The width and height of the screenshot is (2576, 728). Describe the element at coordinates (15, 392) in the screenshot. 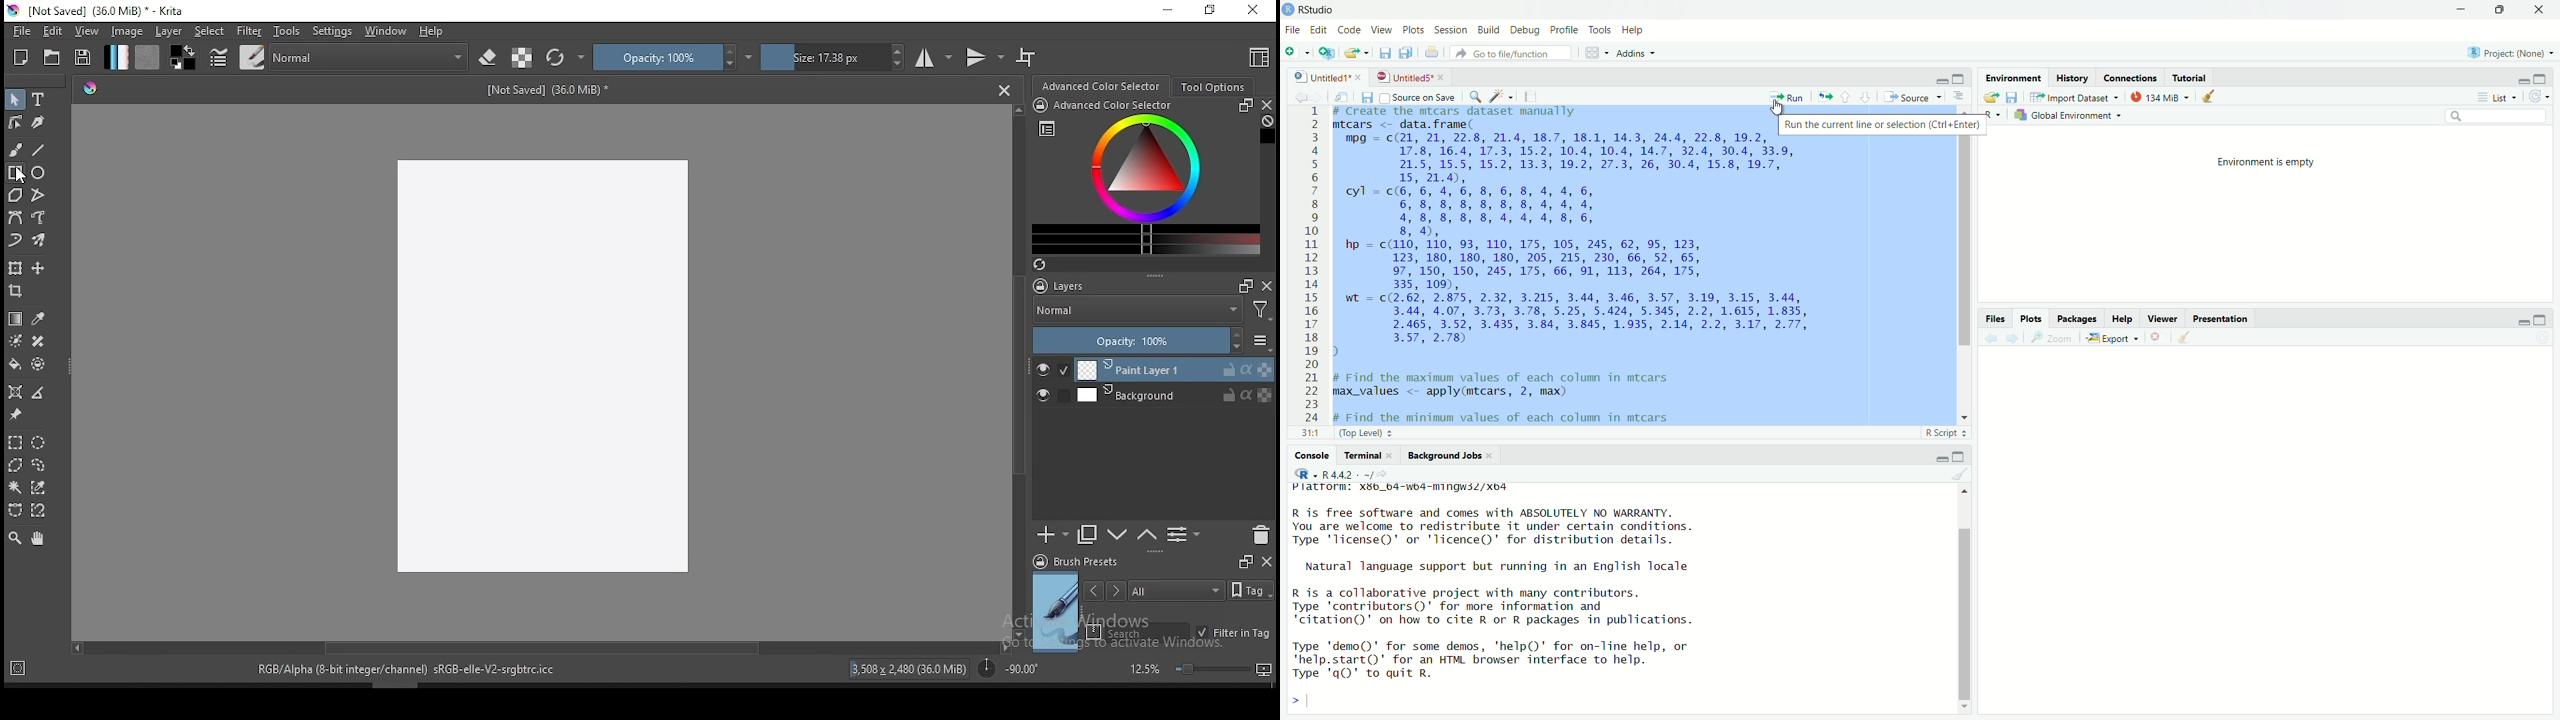

I see `assistant tool` at that location.